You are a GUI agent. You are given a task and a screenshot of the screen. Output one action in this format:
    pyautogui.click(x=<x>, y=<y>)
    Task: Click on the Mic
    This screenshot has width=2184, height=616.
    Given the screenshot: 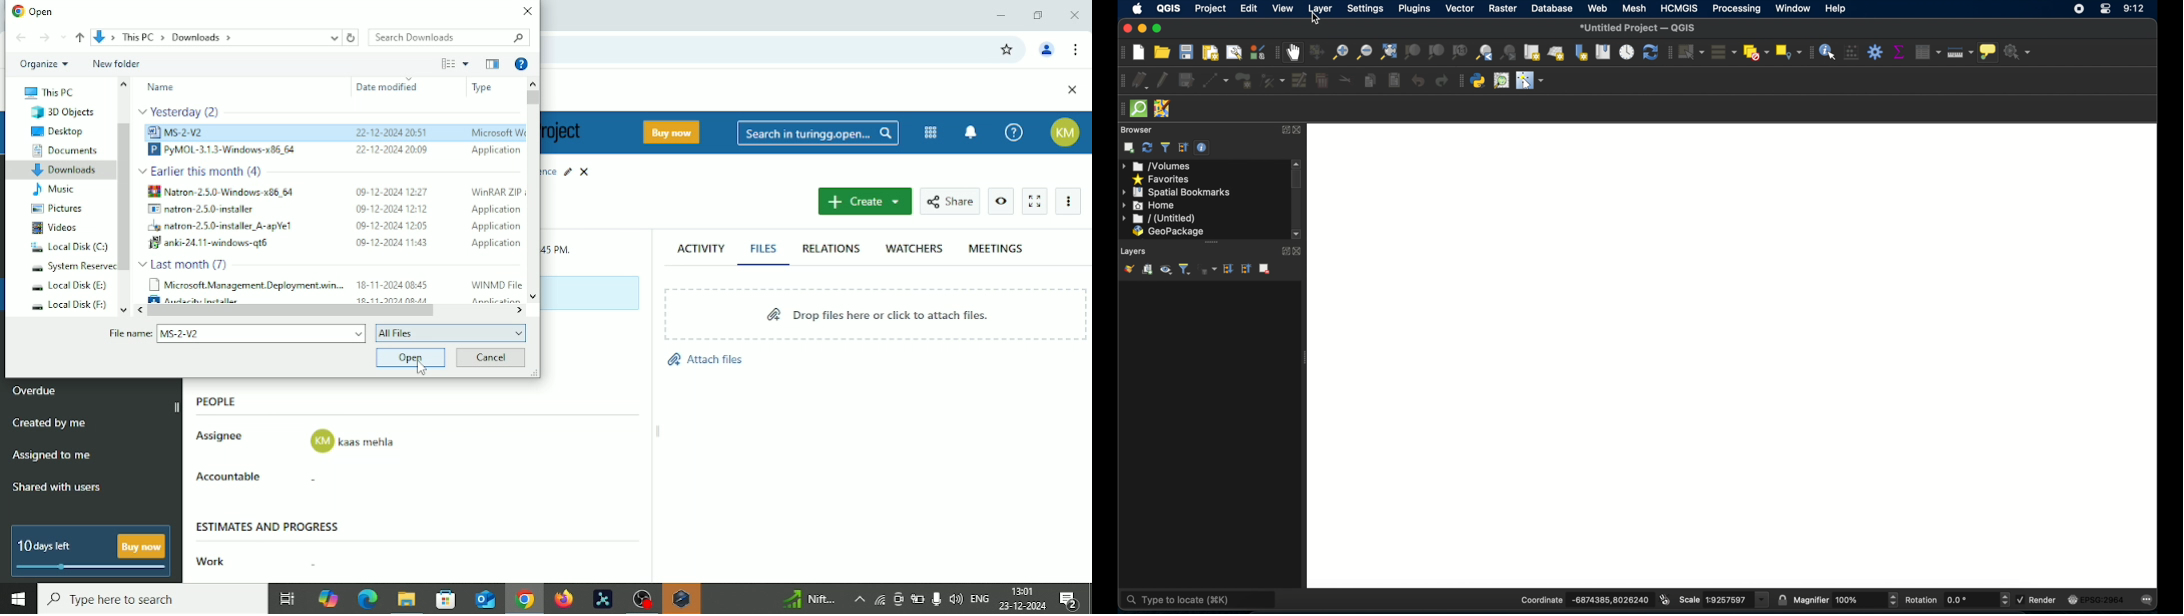 What is the action you would take?
    pyautogui.click(x=936, y=598)
    